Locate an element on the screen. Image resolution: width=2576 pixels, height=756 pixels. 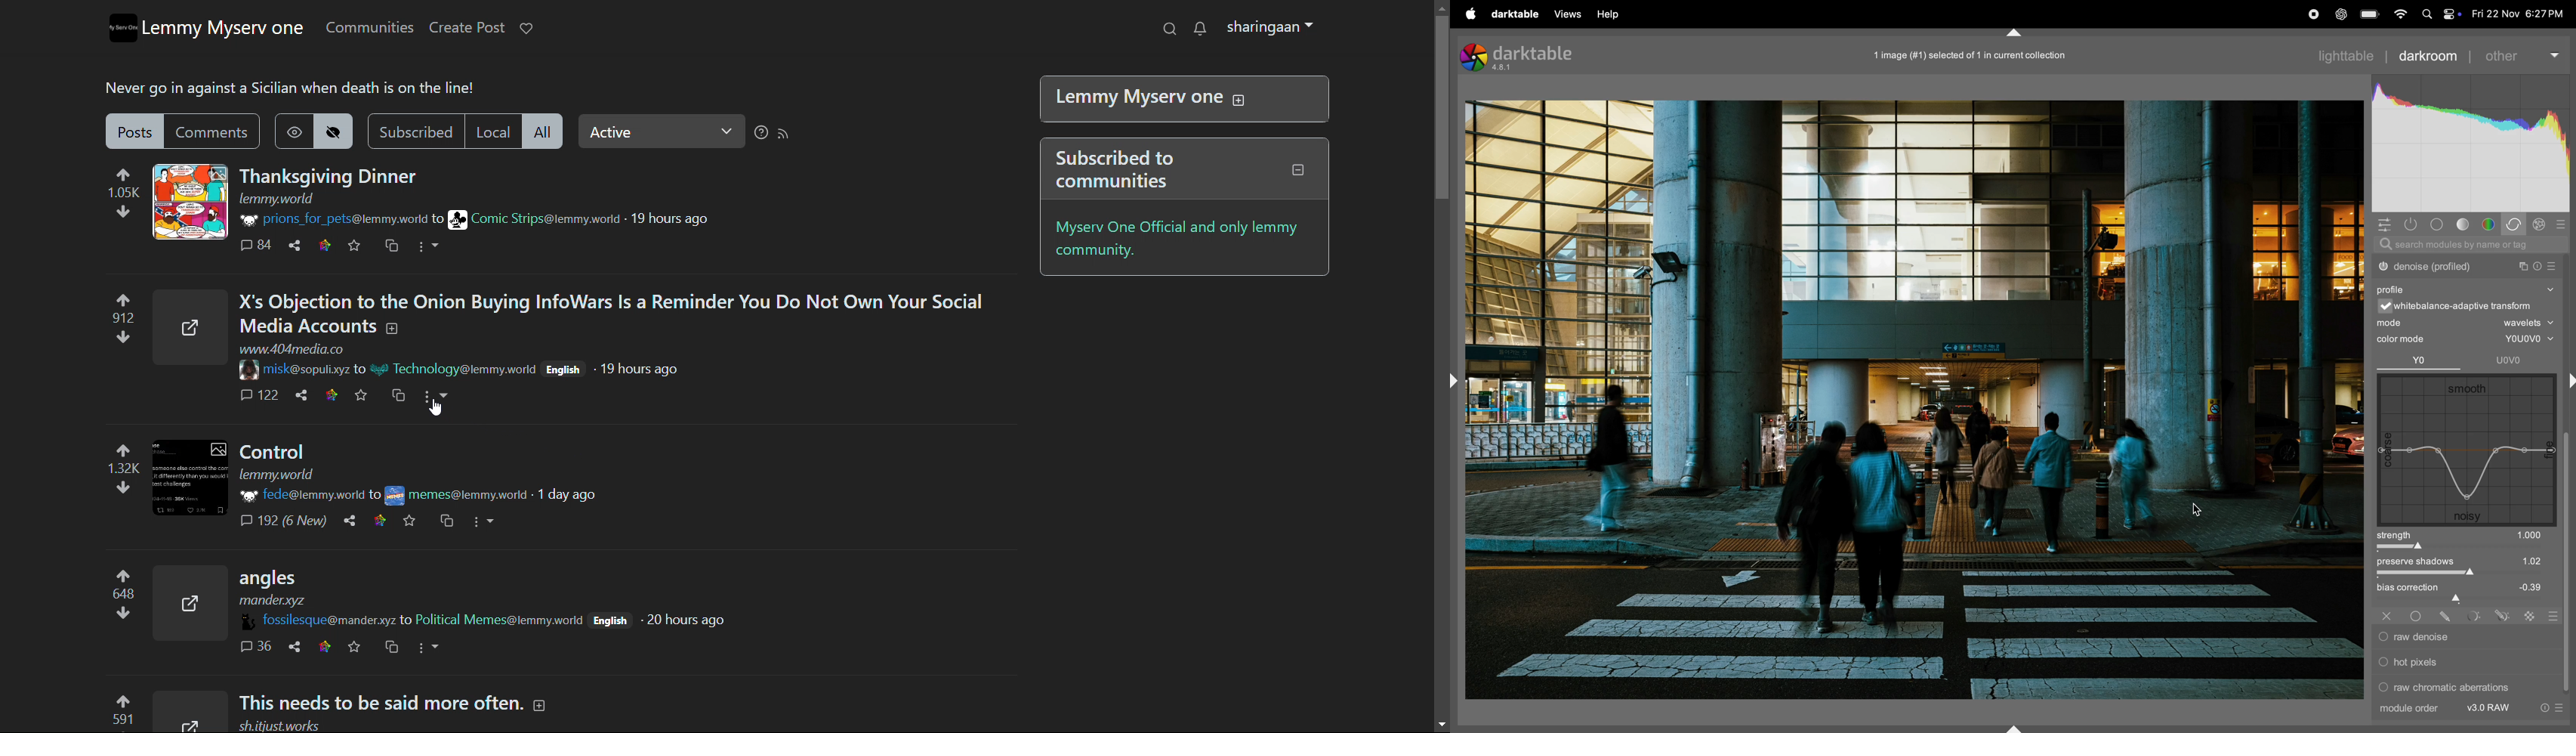
username is located at coordinates (316, 620).